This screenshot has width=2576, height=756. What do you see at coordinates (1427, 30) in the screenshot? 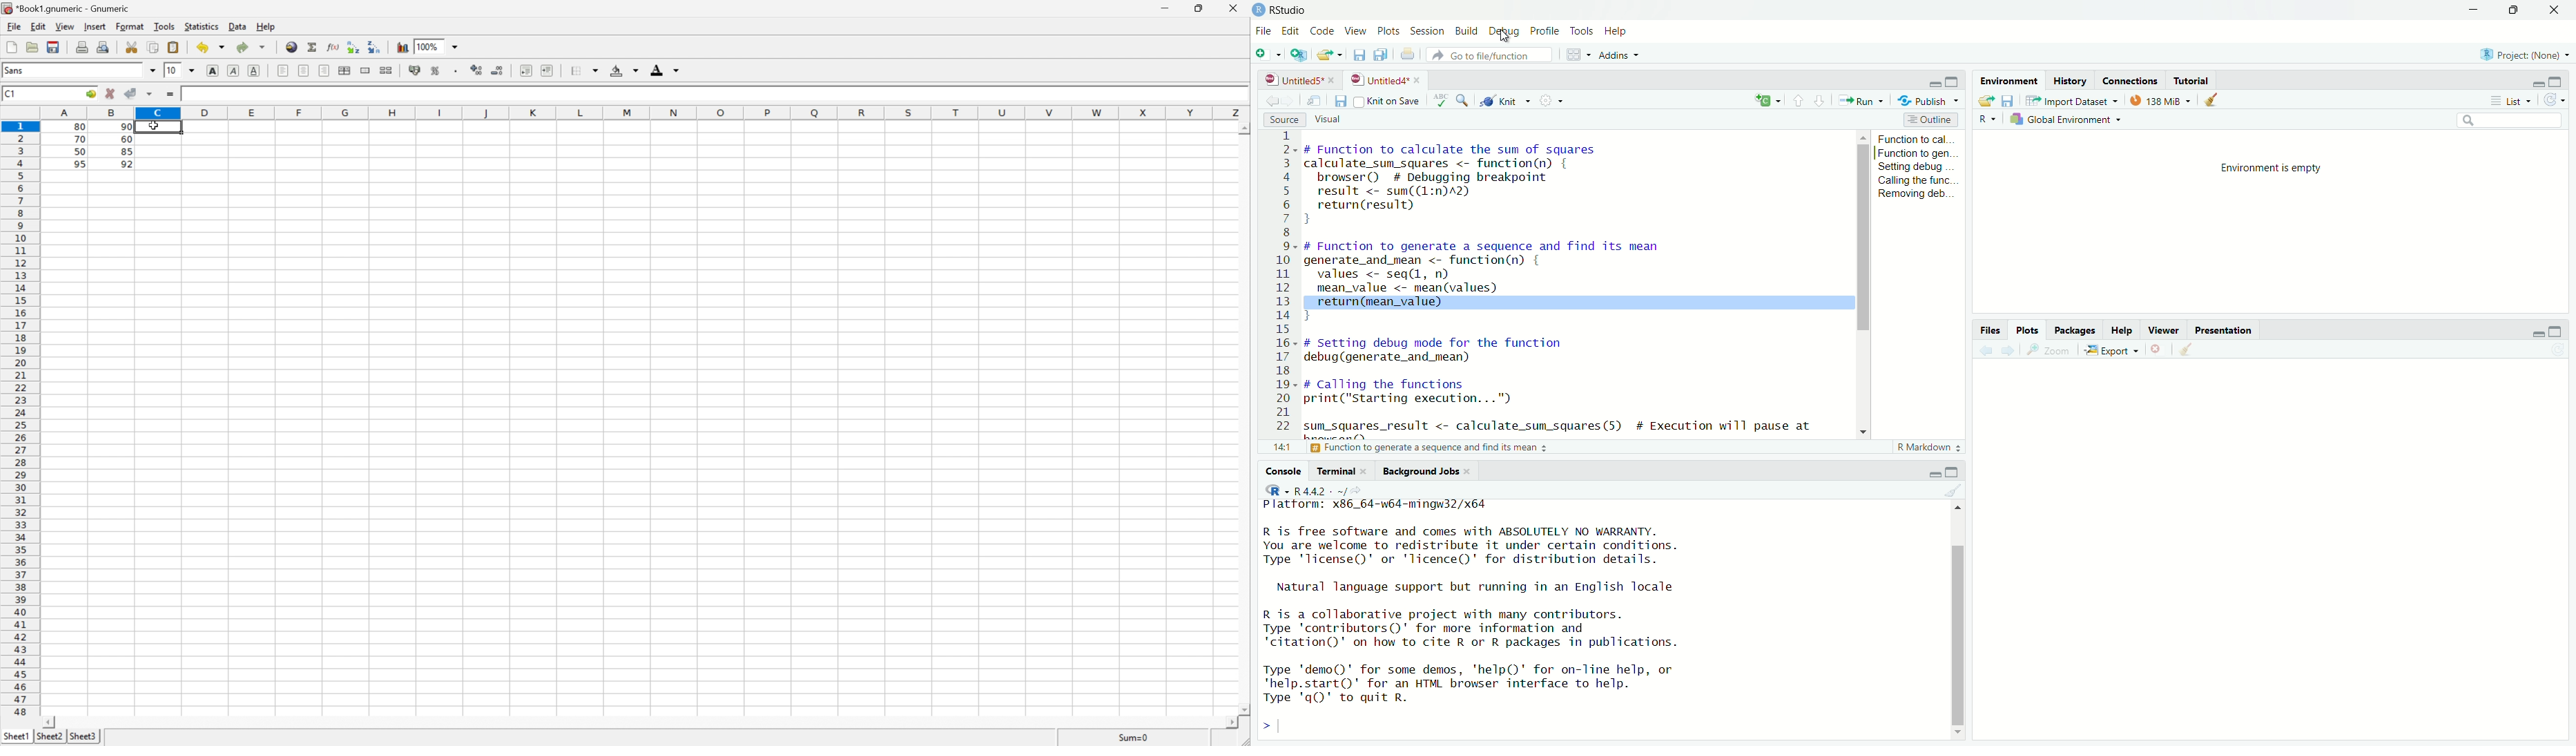
I see `session` at bounding box center [1427, 30].